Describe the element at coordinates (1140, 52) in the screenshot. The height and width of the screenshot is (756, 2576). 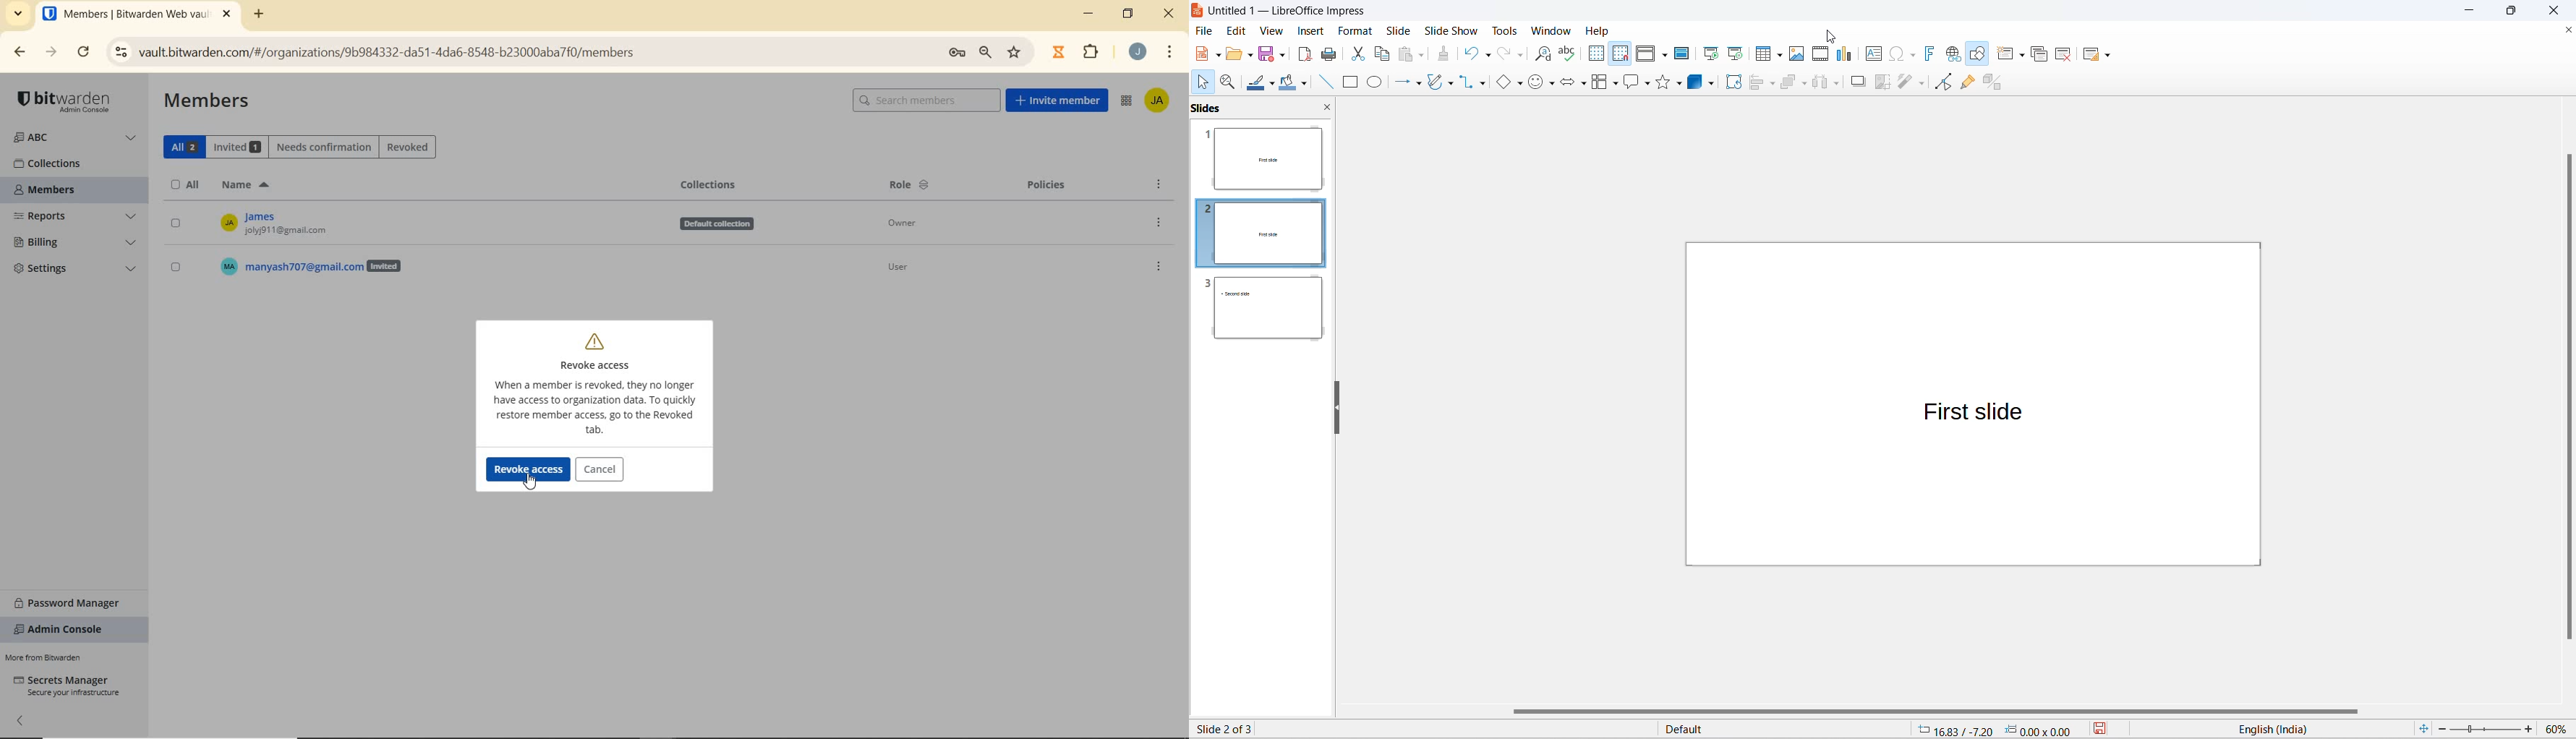
I see `ACCOUNT NAME` at that location.